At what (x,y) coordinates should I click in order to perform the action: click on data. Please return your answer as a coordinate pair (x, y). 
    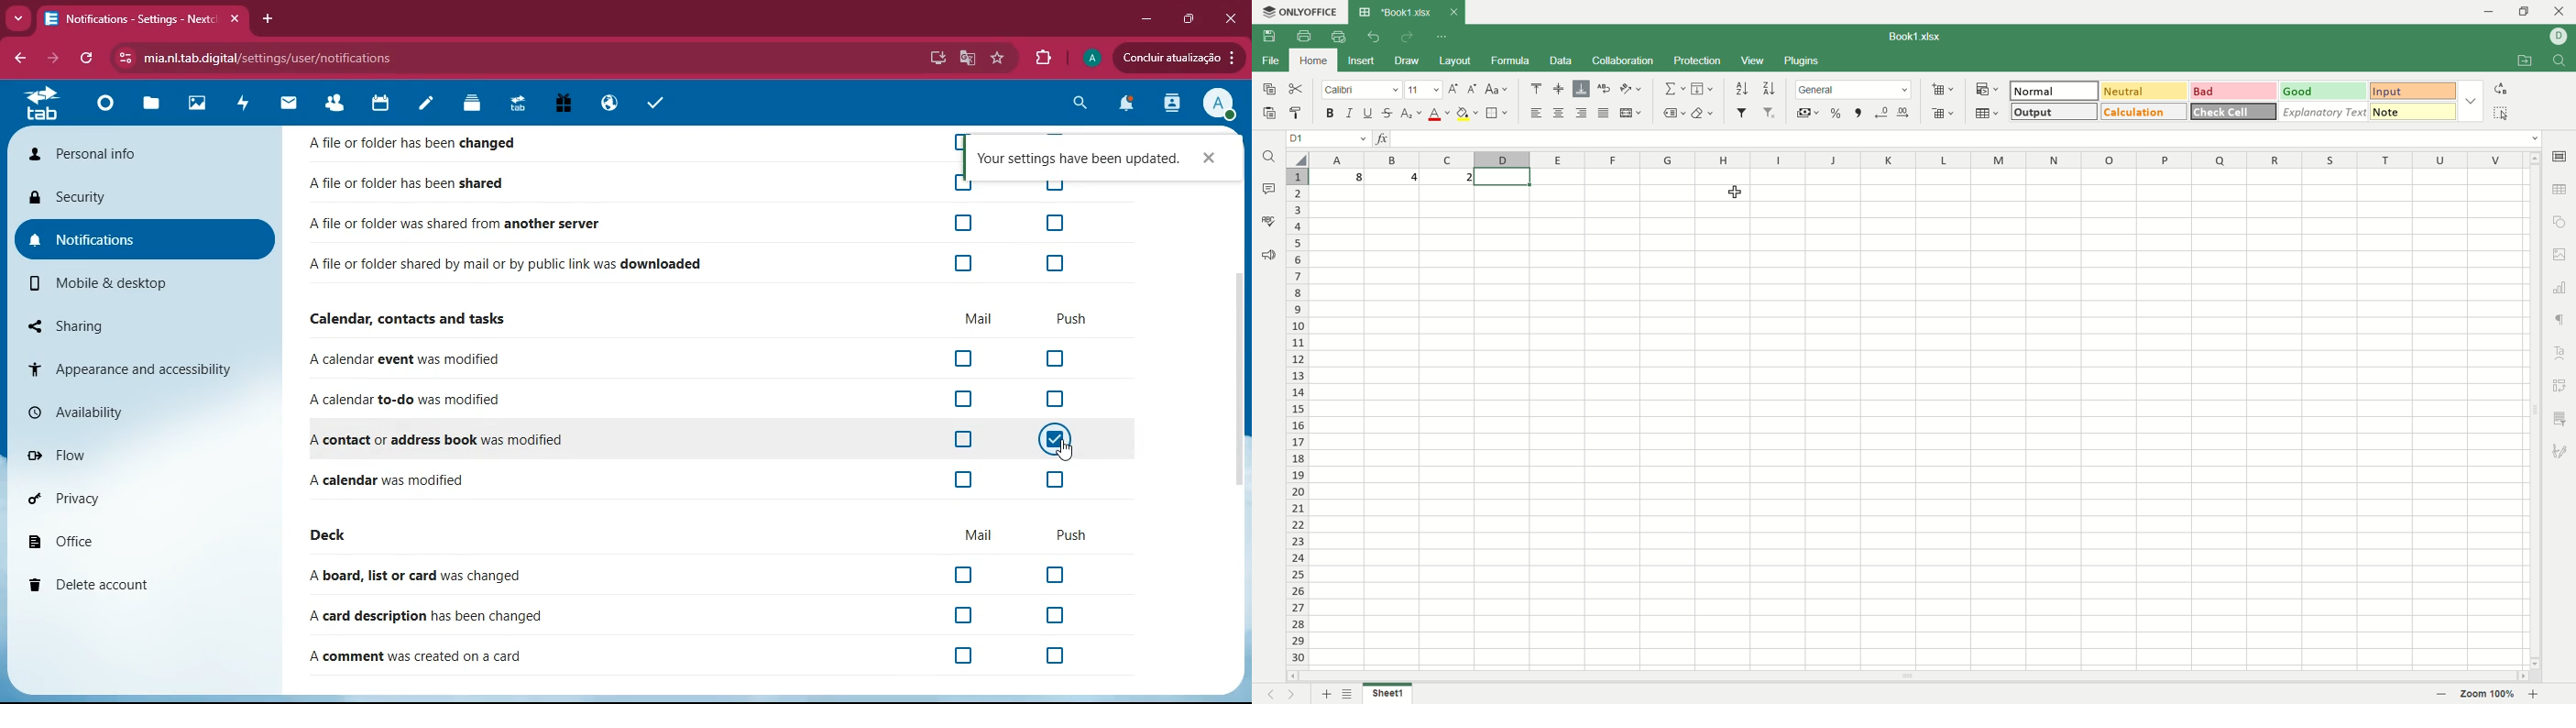
    Looking at the image, I should click on (1562, 61).